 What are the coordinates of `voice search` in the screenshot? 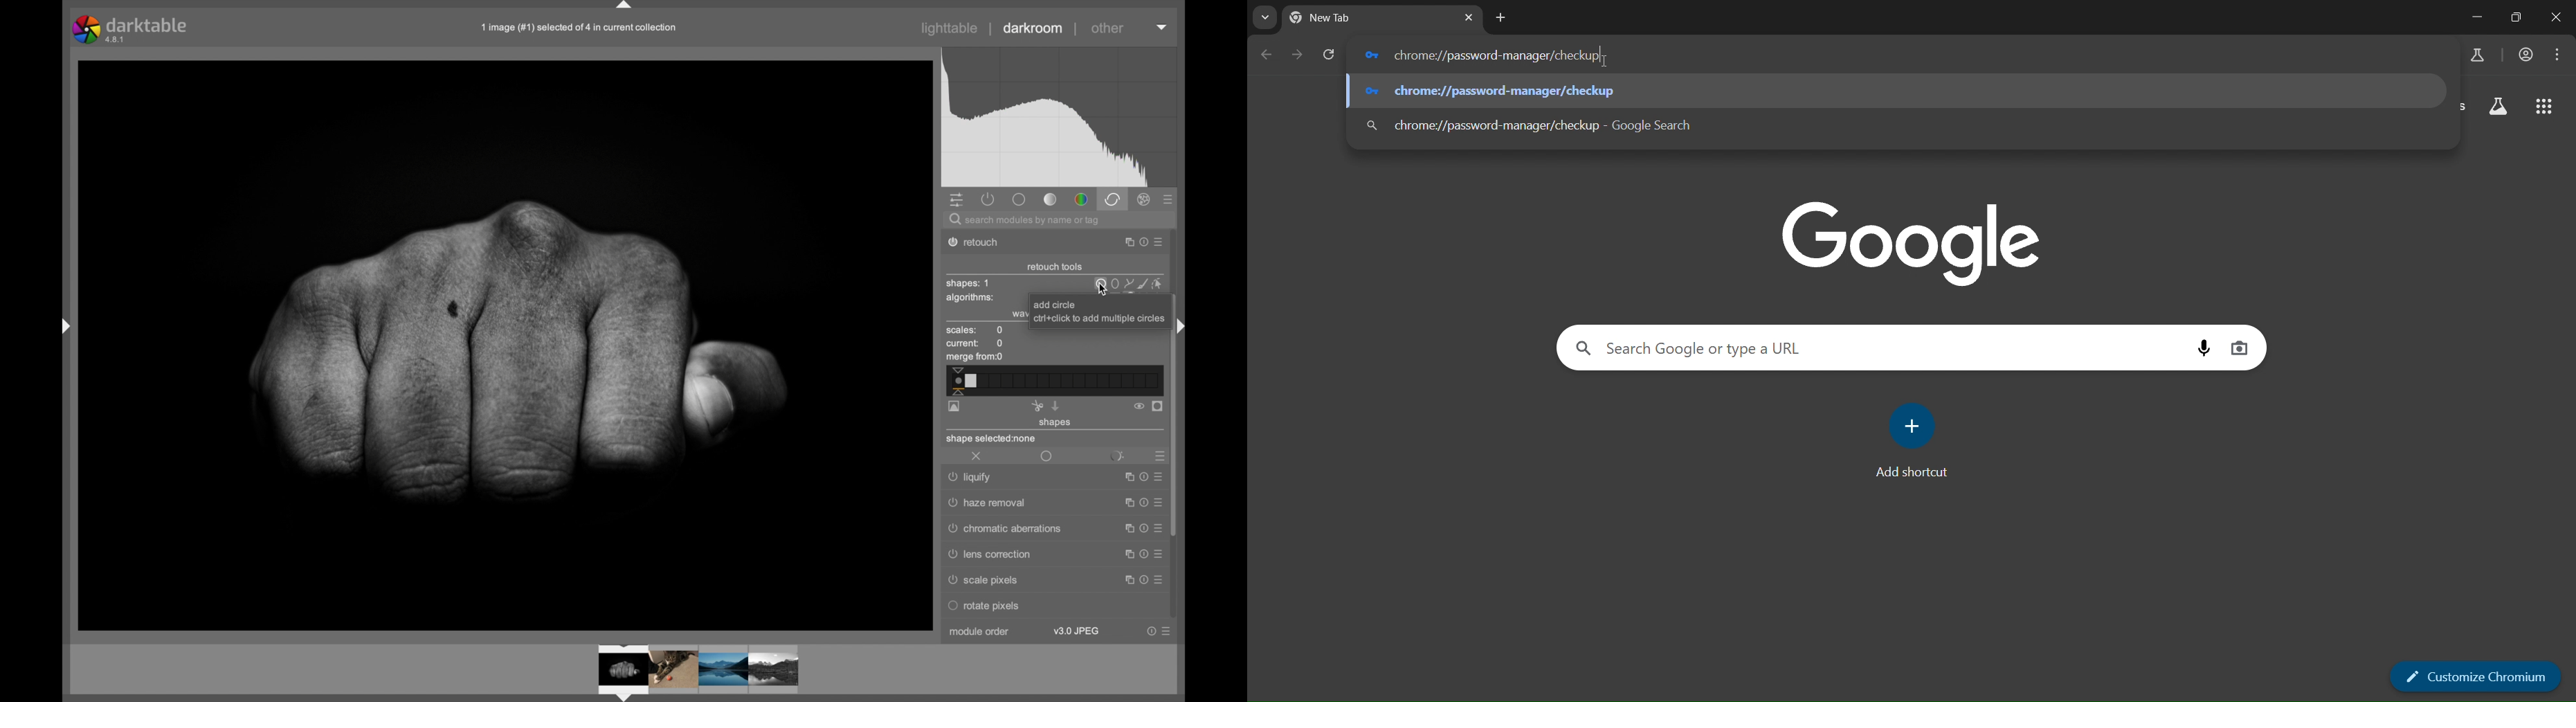 It's located at (2206, 348).